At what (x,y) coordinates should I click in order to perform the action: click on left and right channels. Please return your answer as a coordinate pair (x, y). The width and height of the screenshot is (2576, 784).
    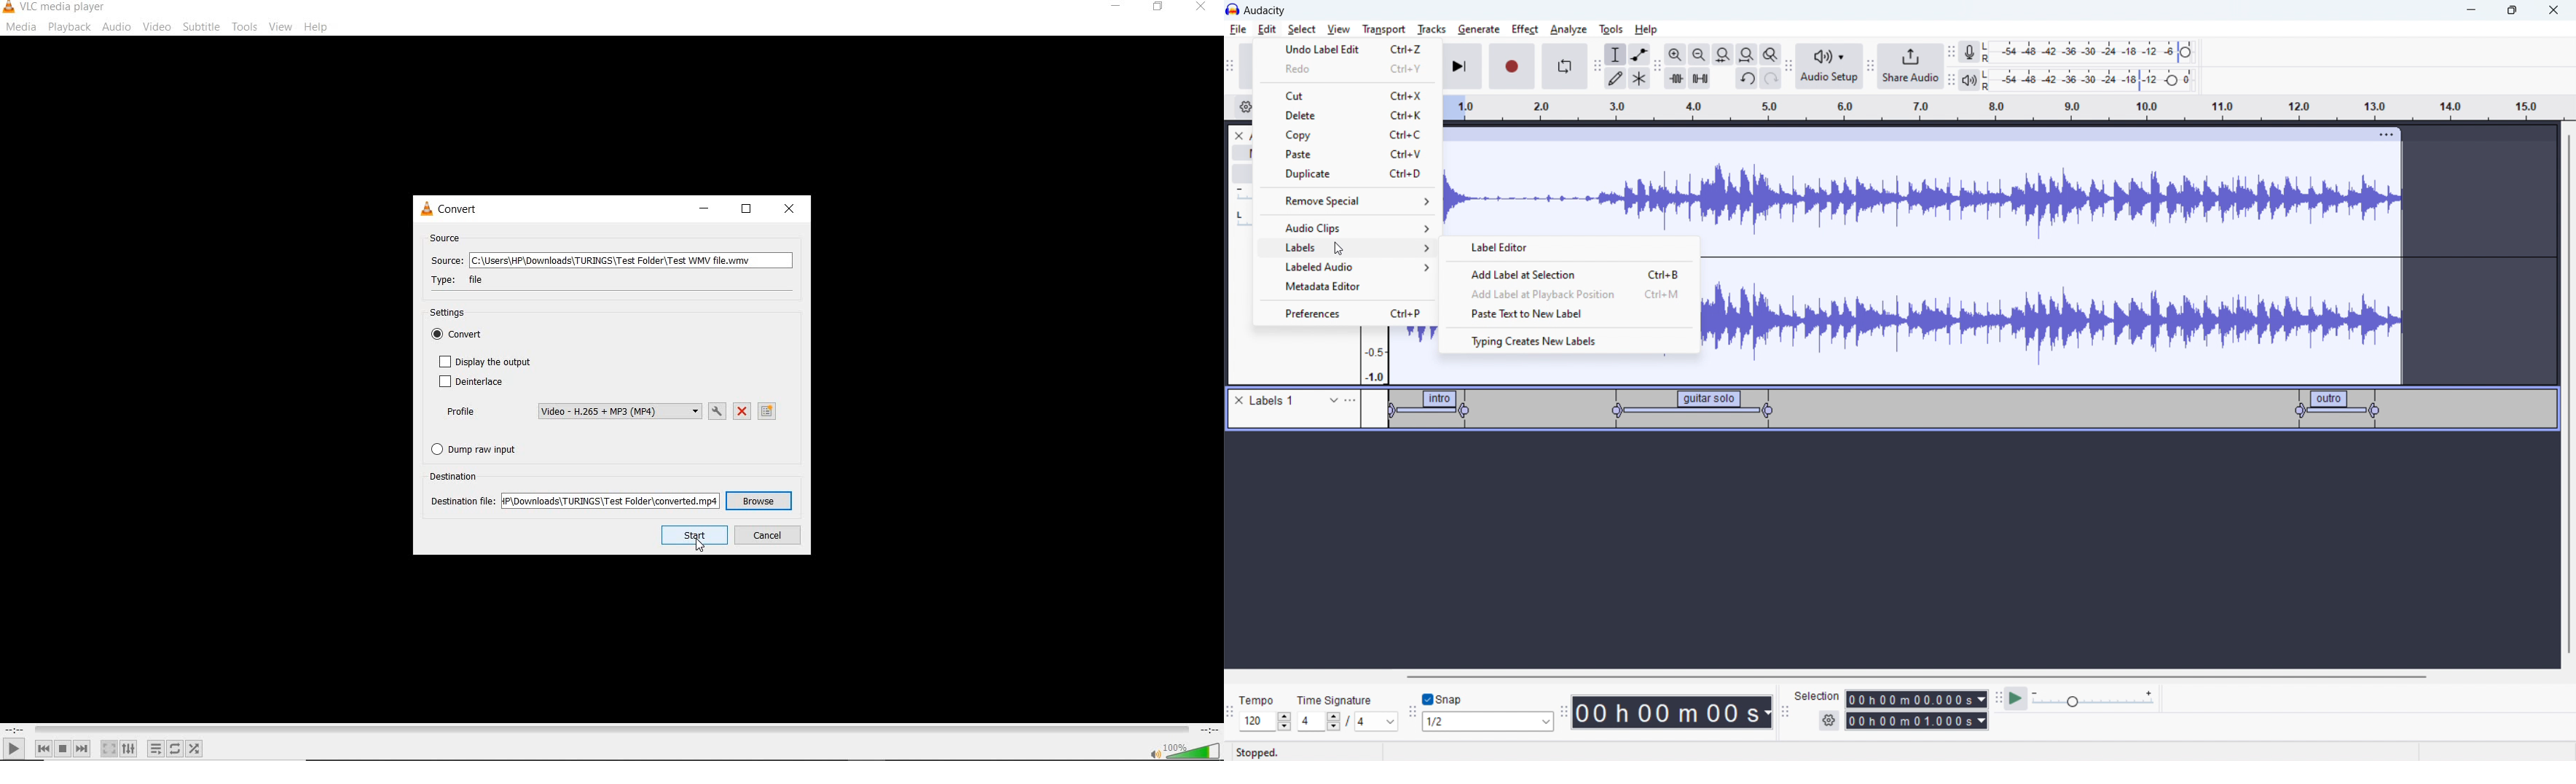
    Looking at the image, I should click on (1989, 54).